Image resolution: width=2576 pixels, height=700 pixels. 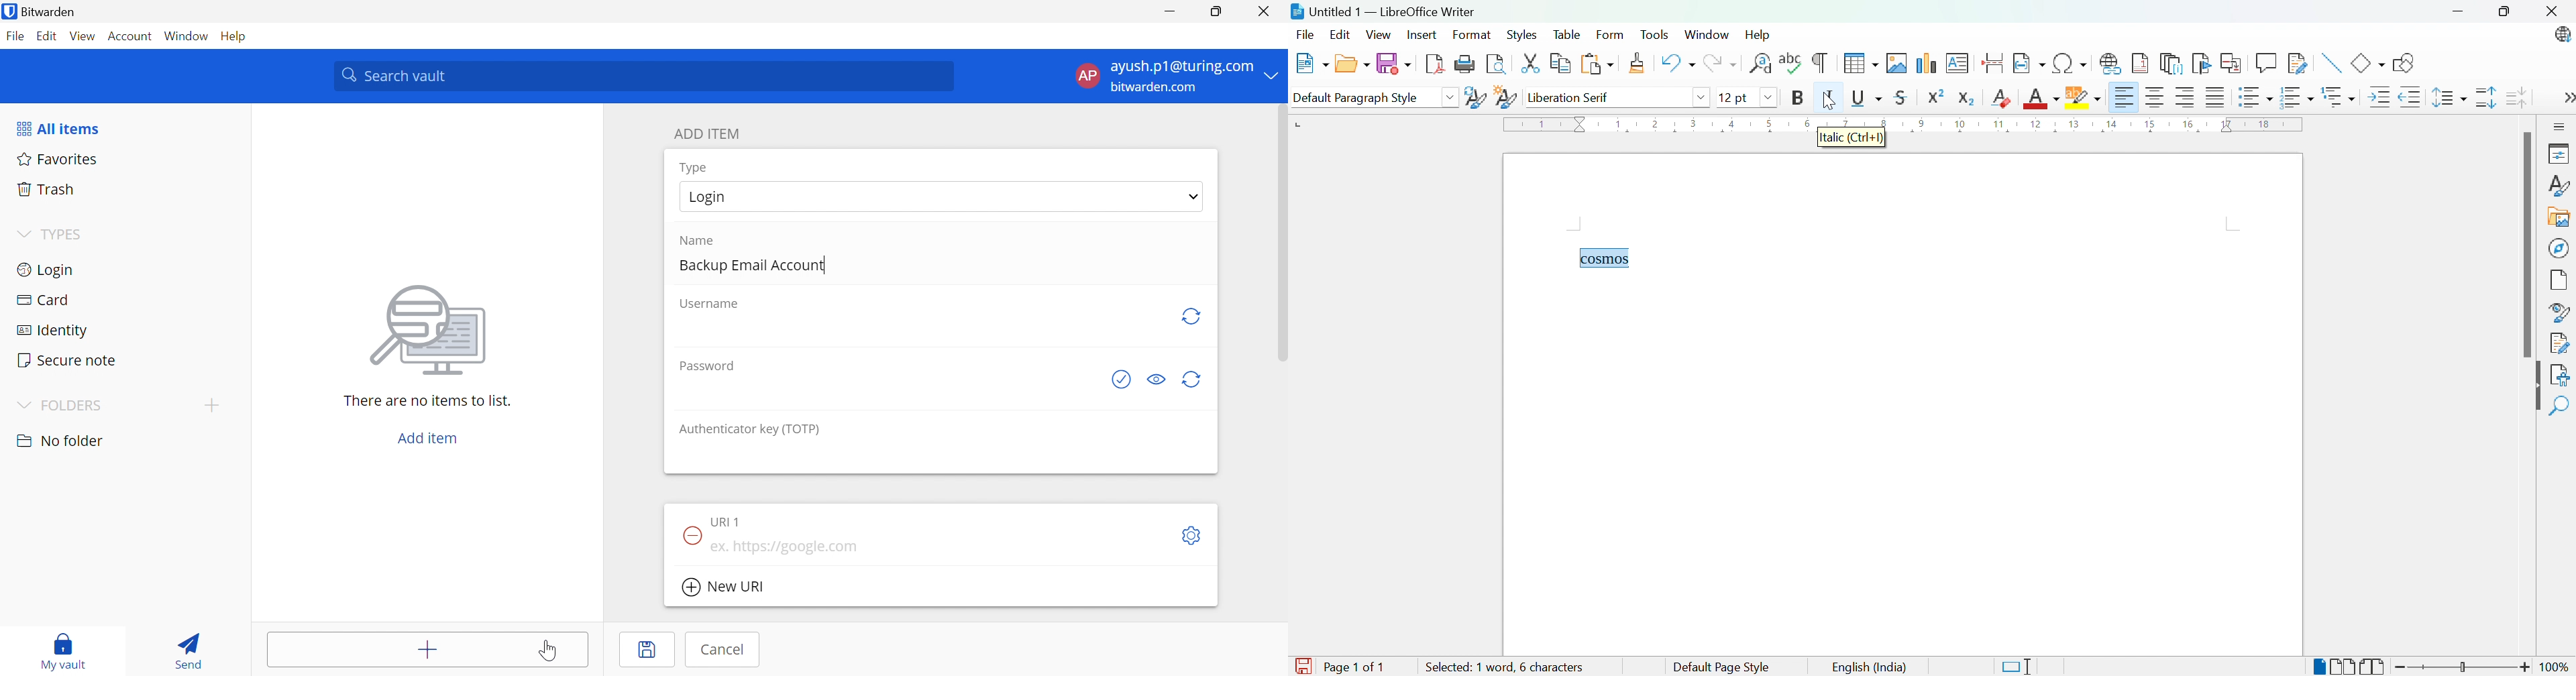 What do you see at coordinates (2216, 98) in the screenshot?
I see `Justified` at bounding box center [2216, 98].